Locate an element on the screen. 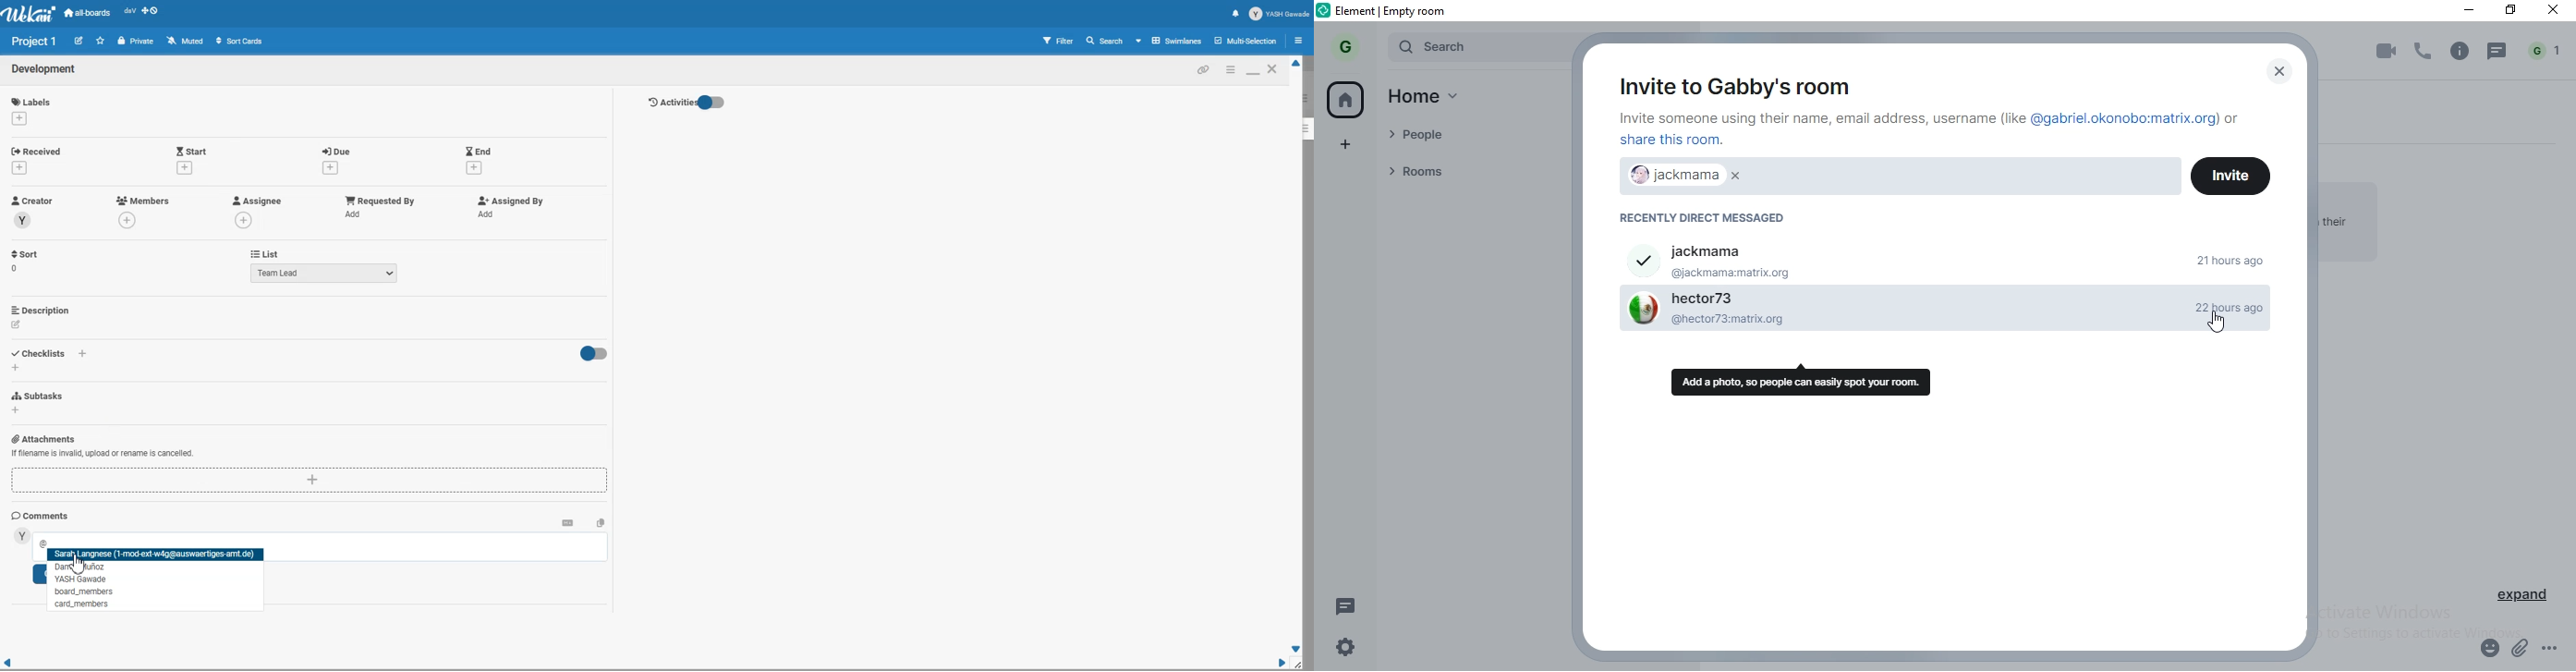 This screenshot has height=672, width=2576. Filter is located at coordinates (1059, 40).